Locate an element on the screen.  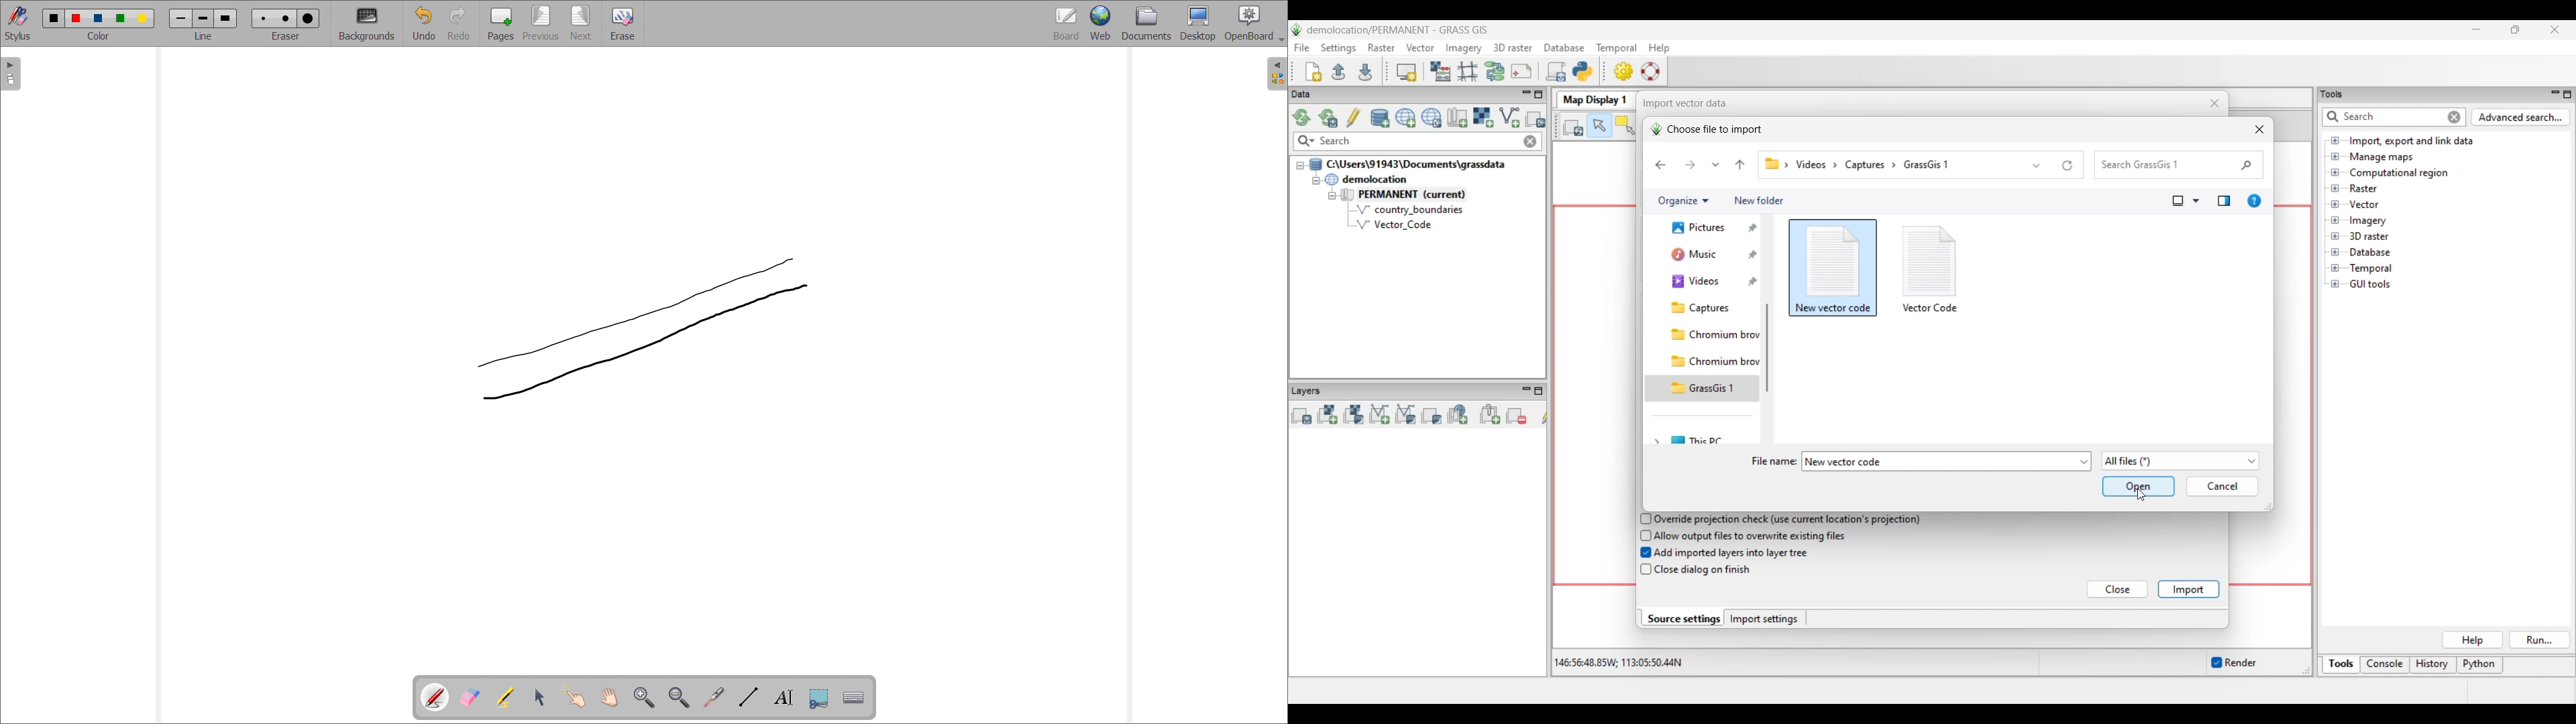
virtual laser pointer is located at coordinates (715, 696).